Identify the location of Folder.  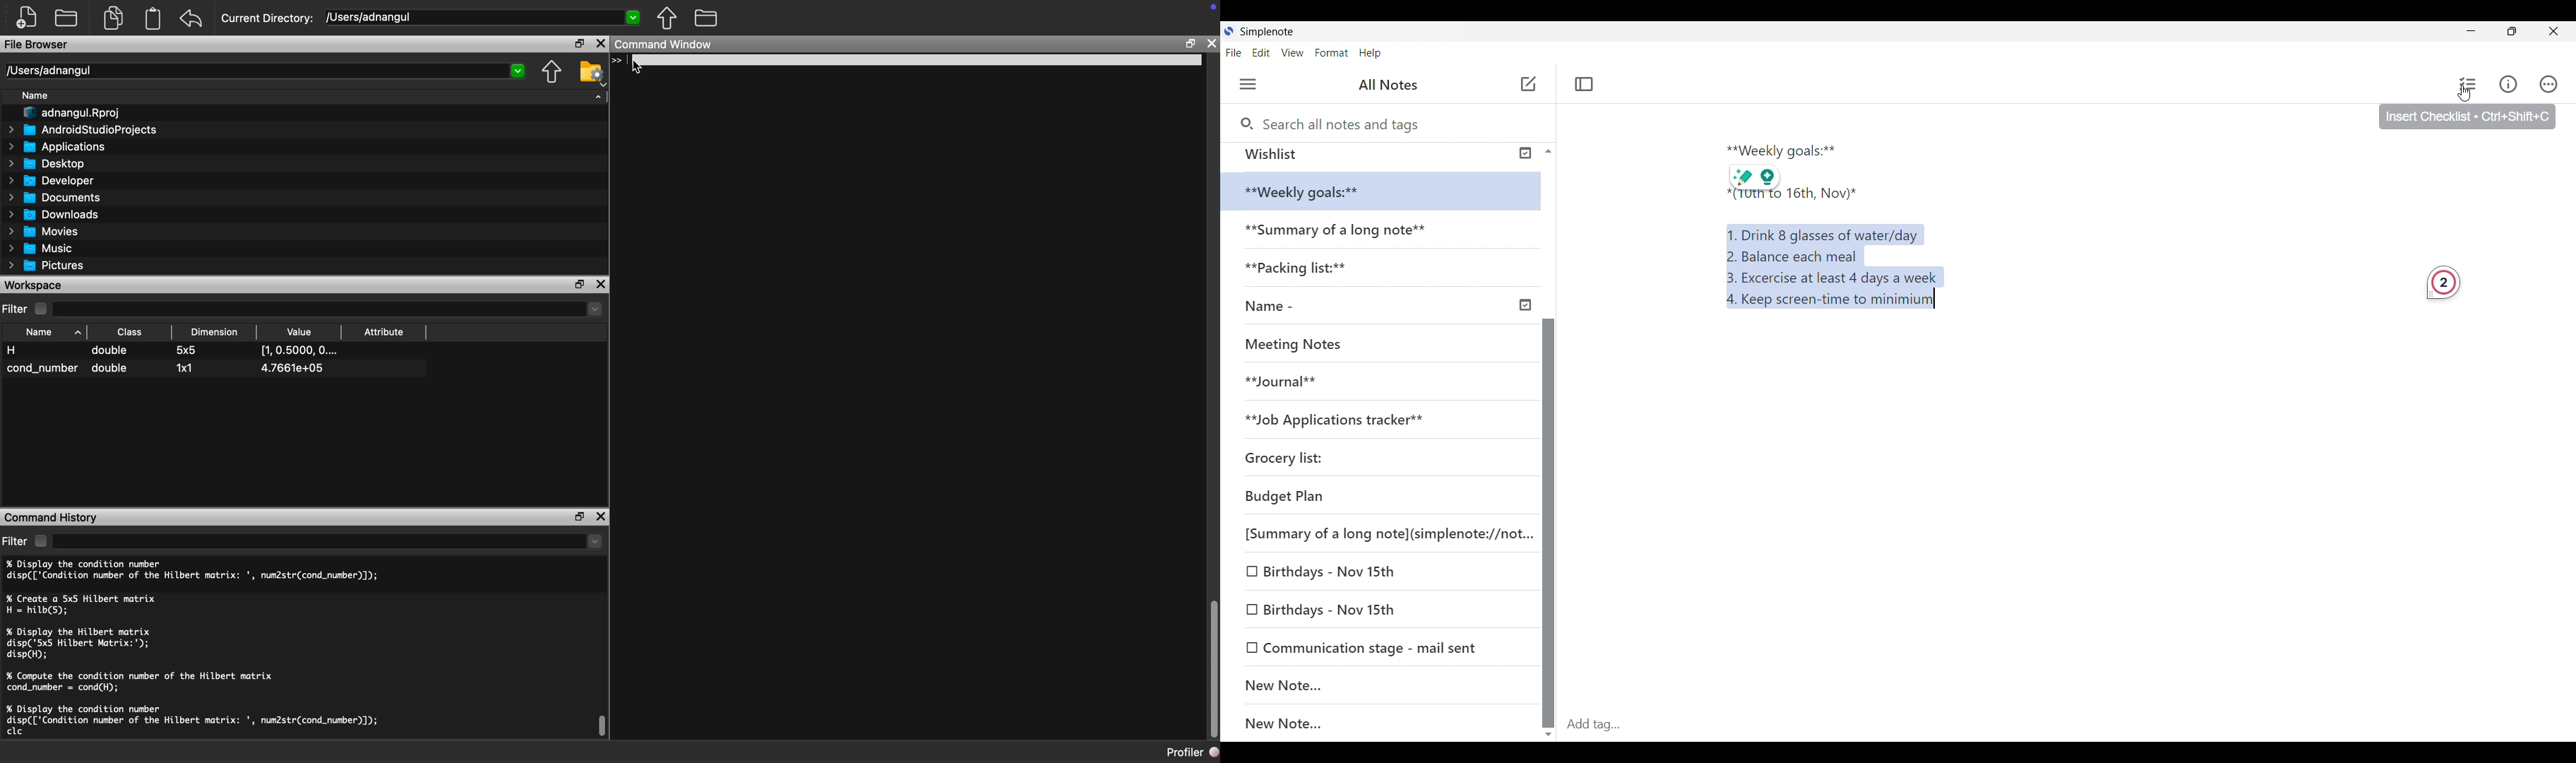
(706, 19).